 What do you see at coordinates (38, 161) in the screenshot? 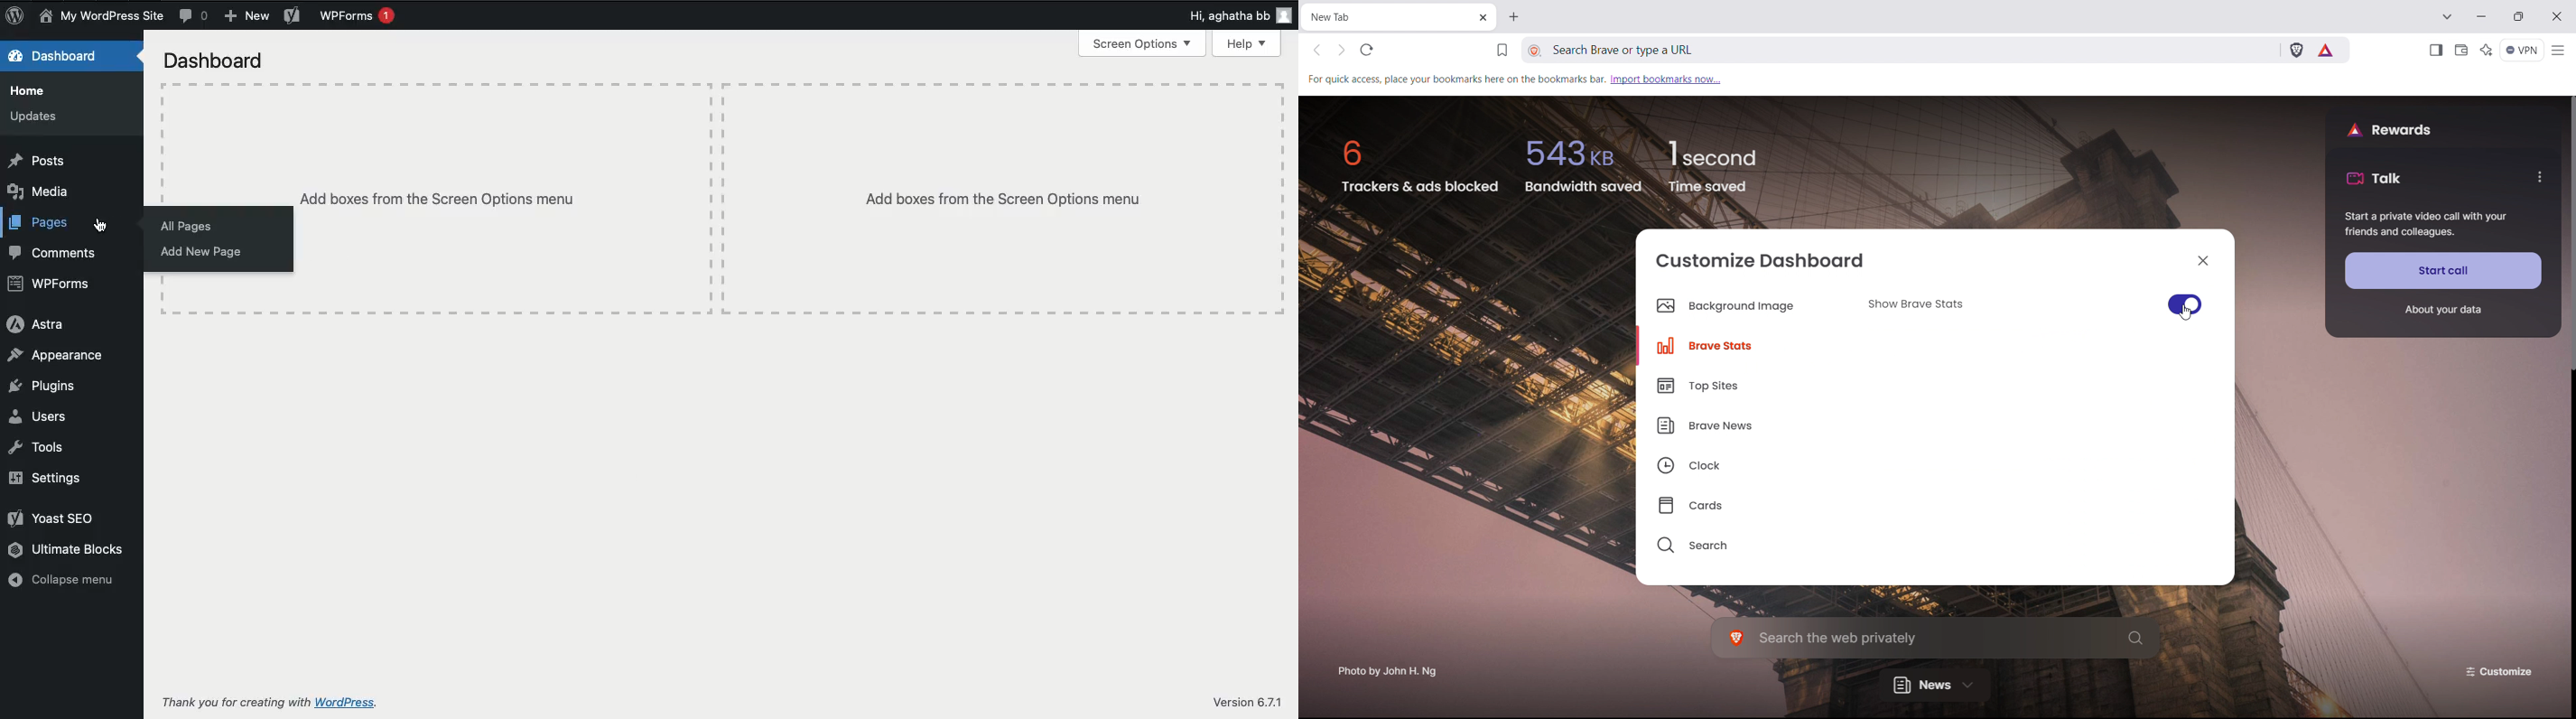
I see `Posts` at bounding box center [38, 161].